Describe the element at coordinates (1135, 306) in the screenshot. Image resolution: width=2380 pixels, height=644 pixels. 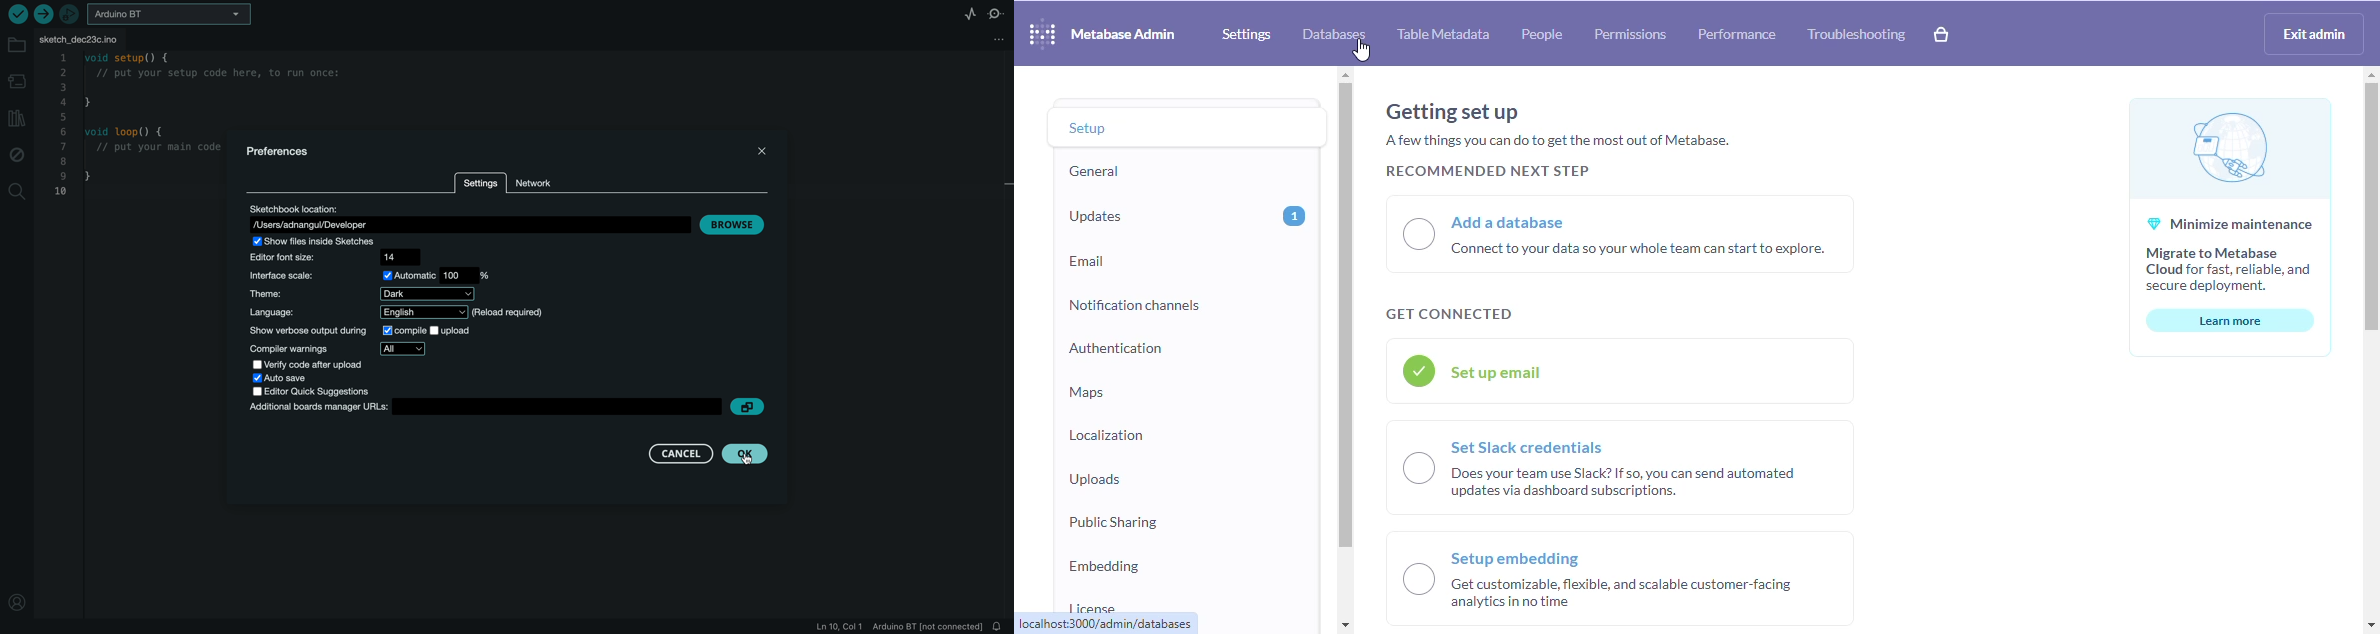
I see `notification channels` at that location.